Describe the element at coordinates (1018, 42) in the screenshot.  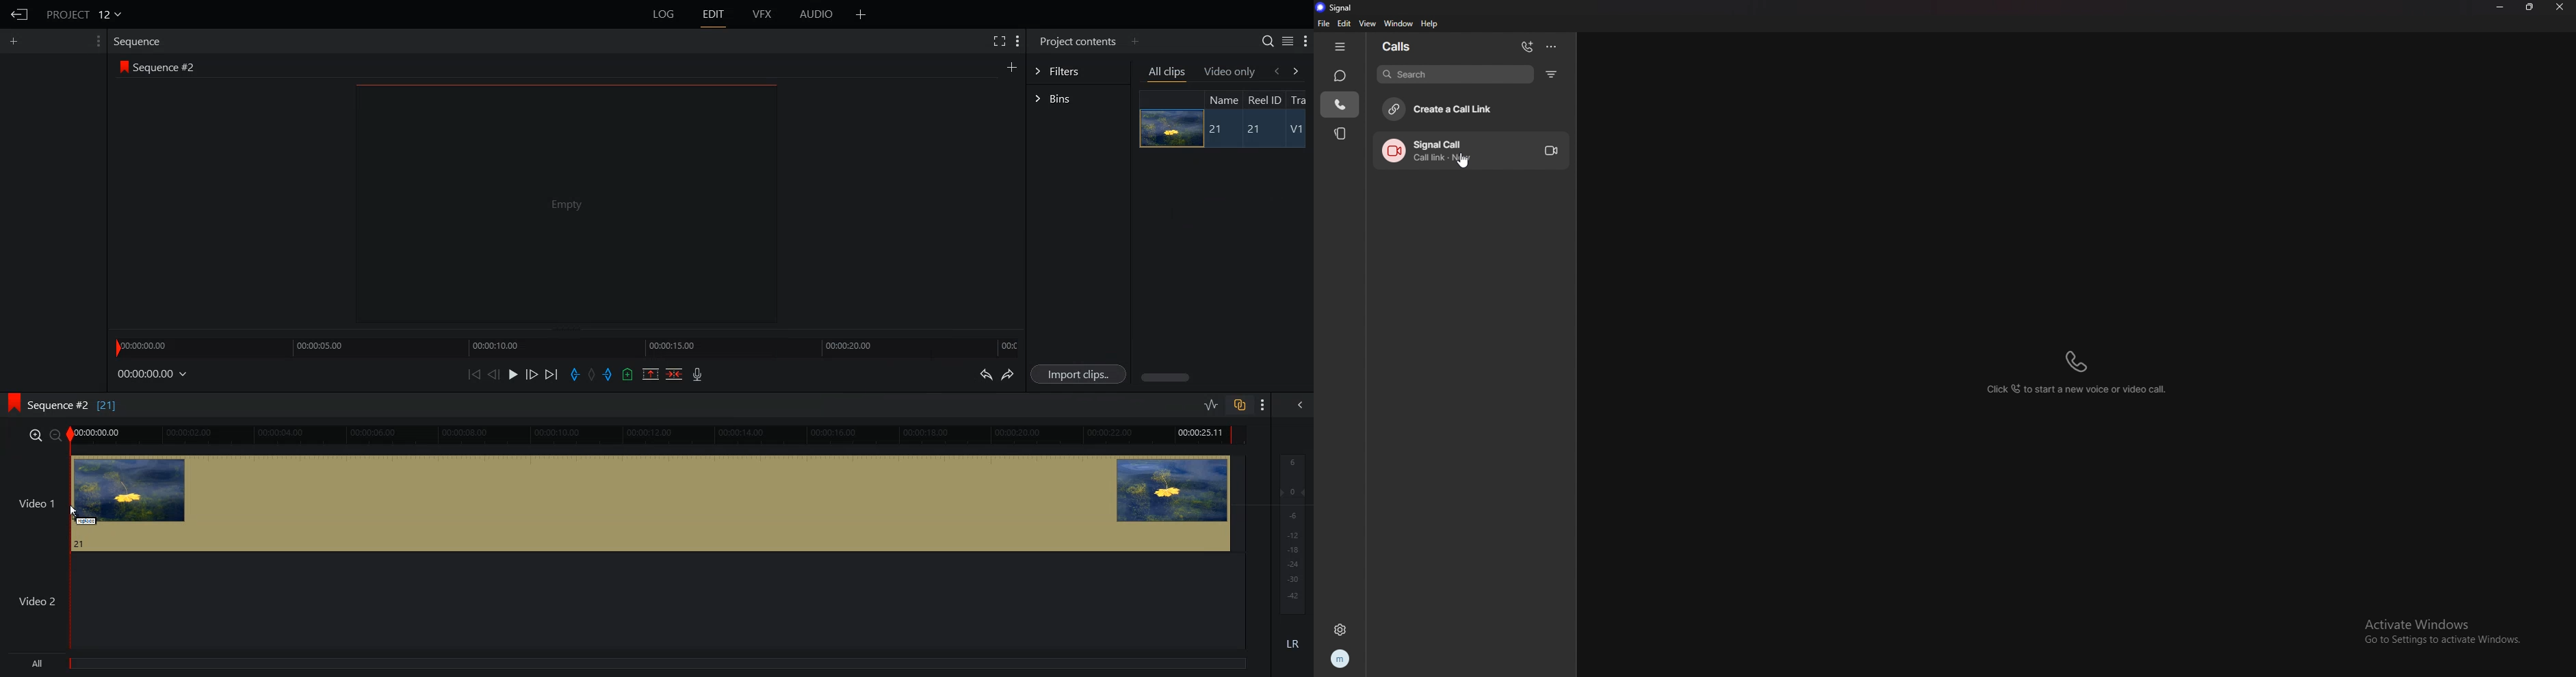
I see `Show Setting Menu` at that location.